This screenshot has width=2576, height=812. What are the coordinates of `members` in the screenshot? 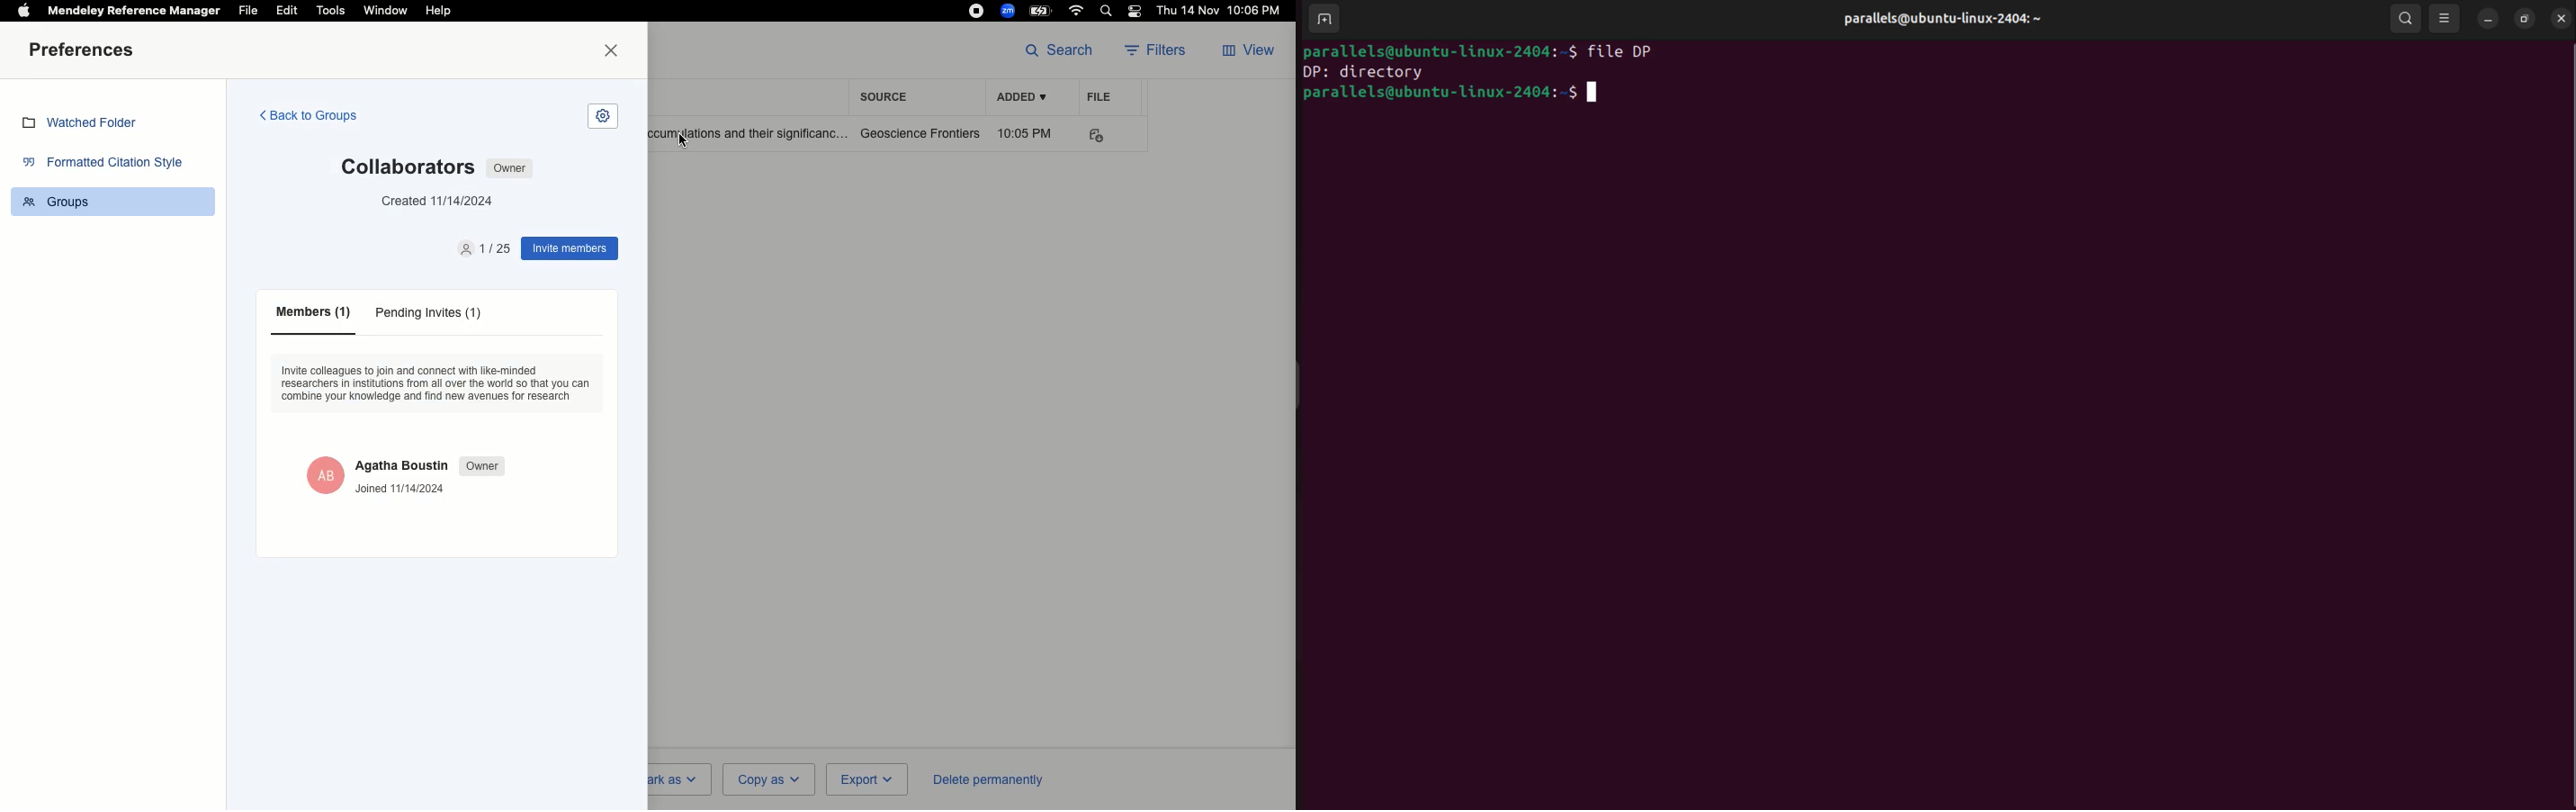 It's located at (317, 312).